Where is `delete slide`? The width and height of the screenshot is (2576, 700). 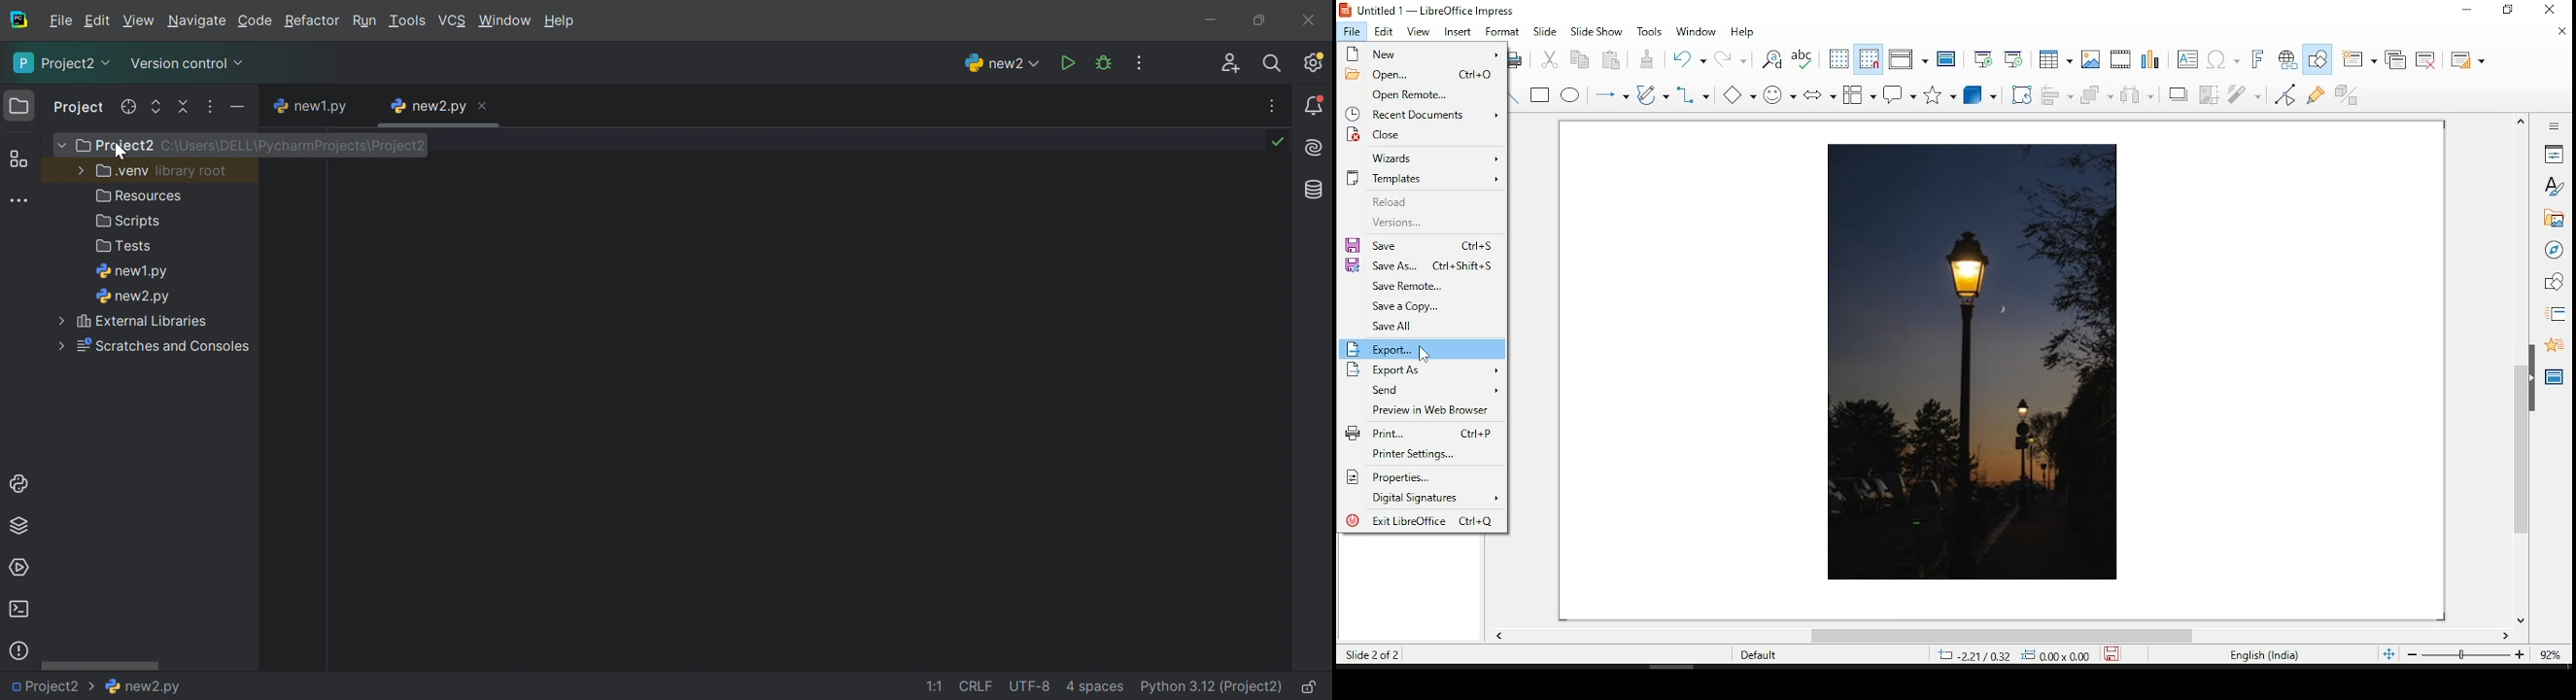 delete slide is located at coordinates (2426, 57).